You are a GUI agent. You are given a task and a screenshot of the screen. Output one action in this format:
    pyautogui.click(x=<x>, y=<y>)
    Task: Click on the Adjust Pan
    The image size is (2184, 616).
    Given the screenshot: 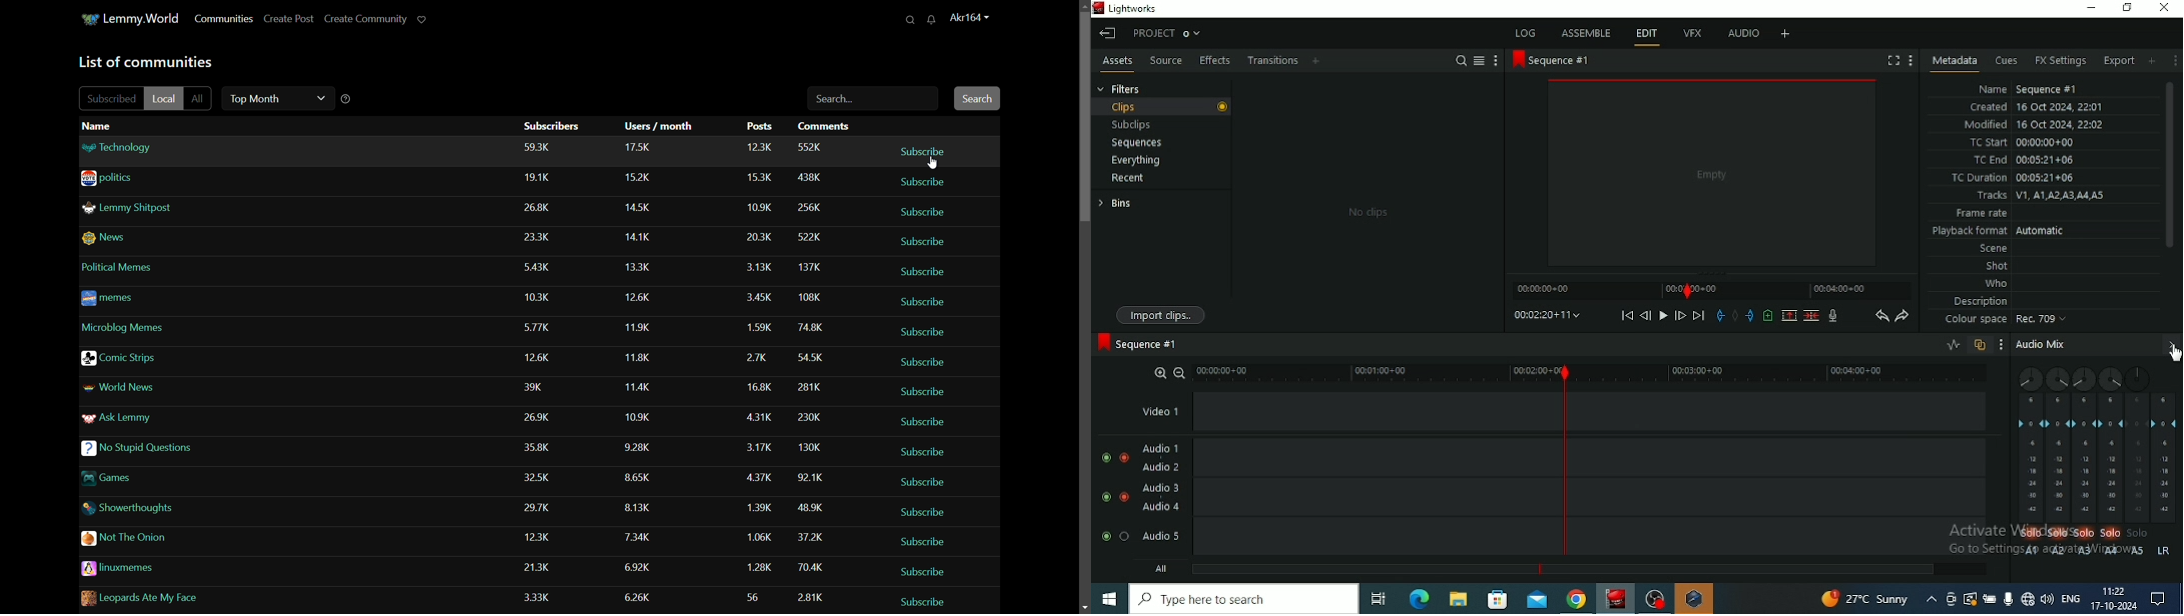 What is the action you would take?
    pyautogui.click(x=2027, y=379)
    